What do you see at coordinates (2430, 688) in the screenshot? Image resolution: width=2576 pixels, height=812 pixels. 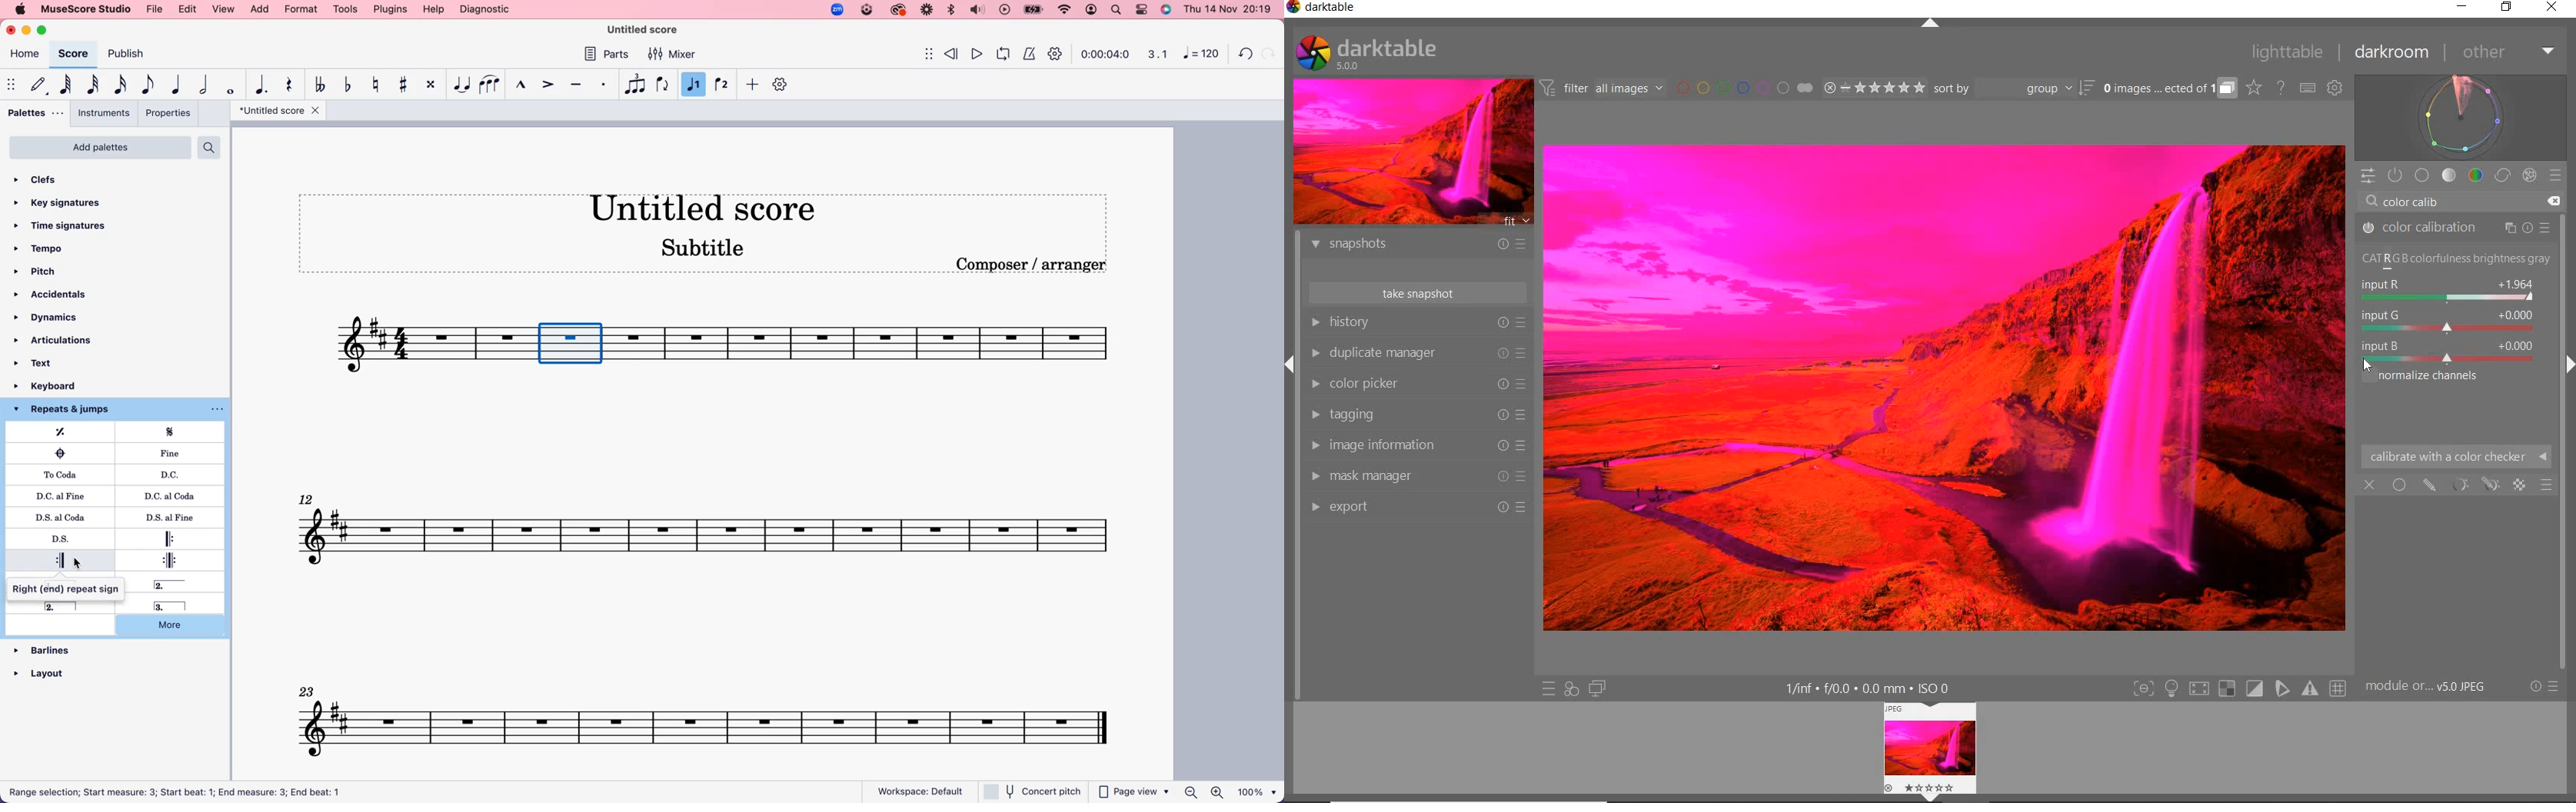 I see `MODULE...v5.0 JPEG` at bounding box center [2430, 688].